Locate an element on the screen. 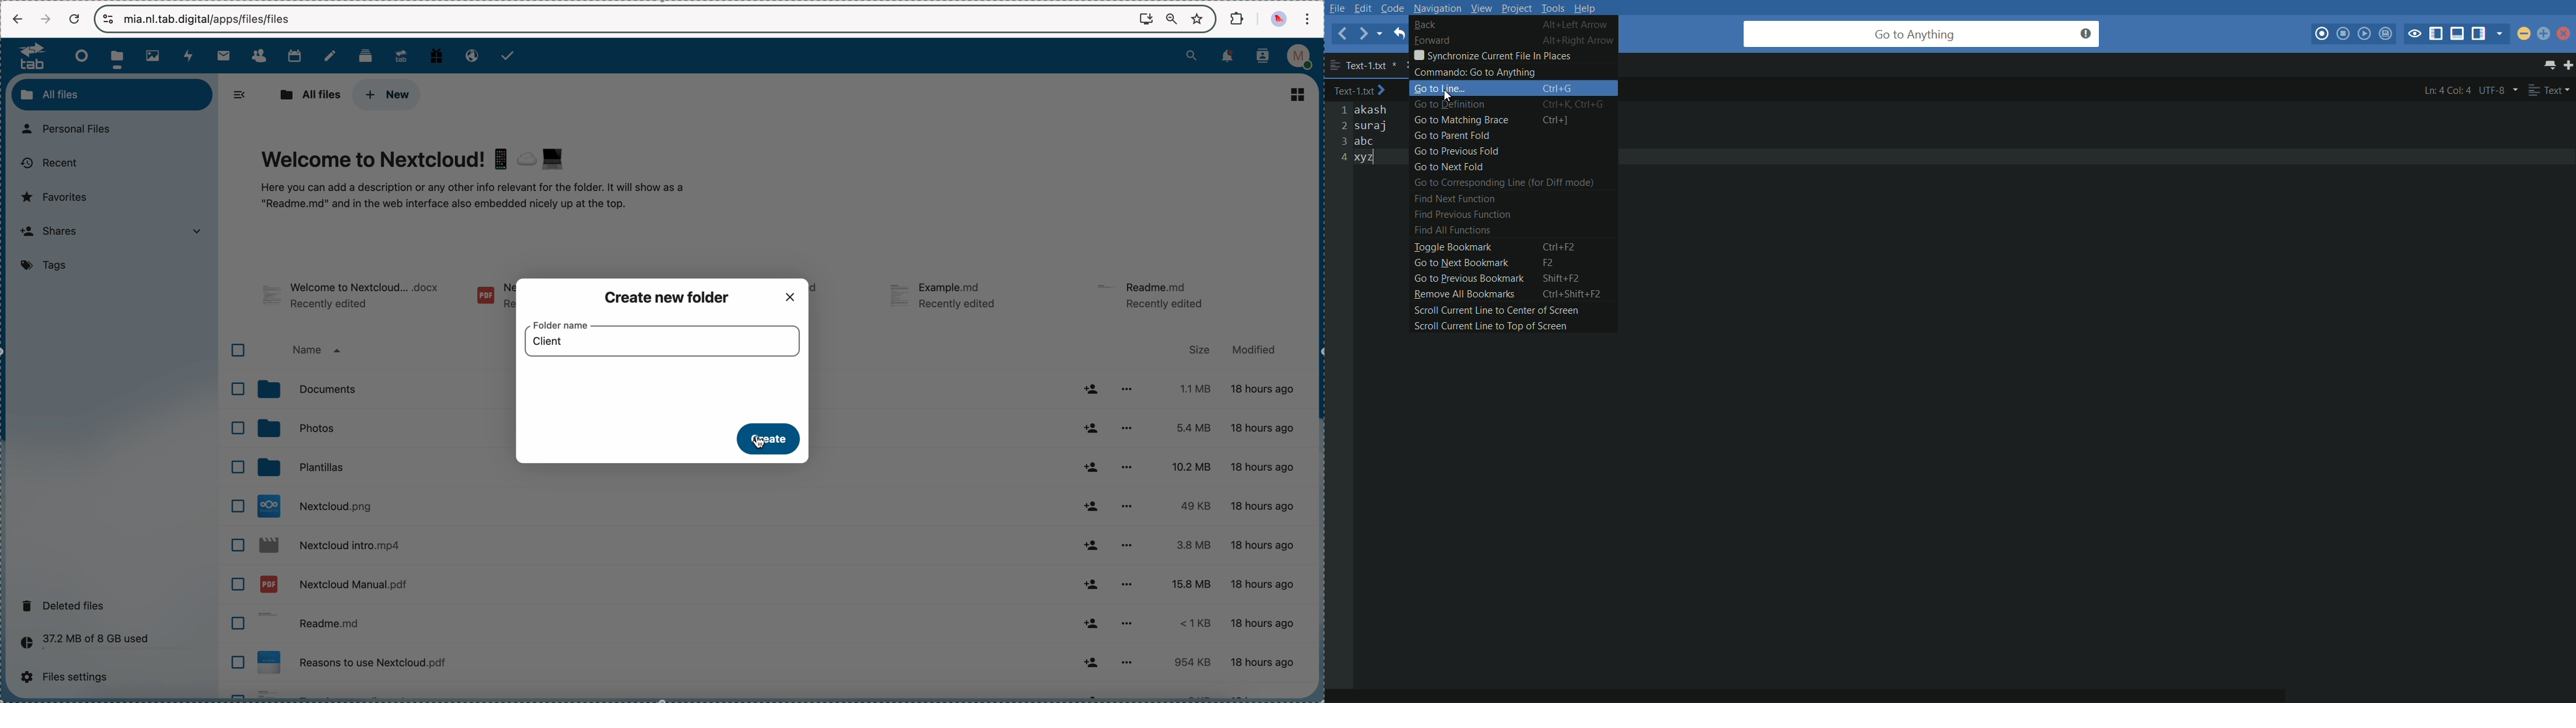 The image size is (2576, 728). deck is located at coordinates (368, 55).